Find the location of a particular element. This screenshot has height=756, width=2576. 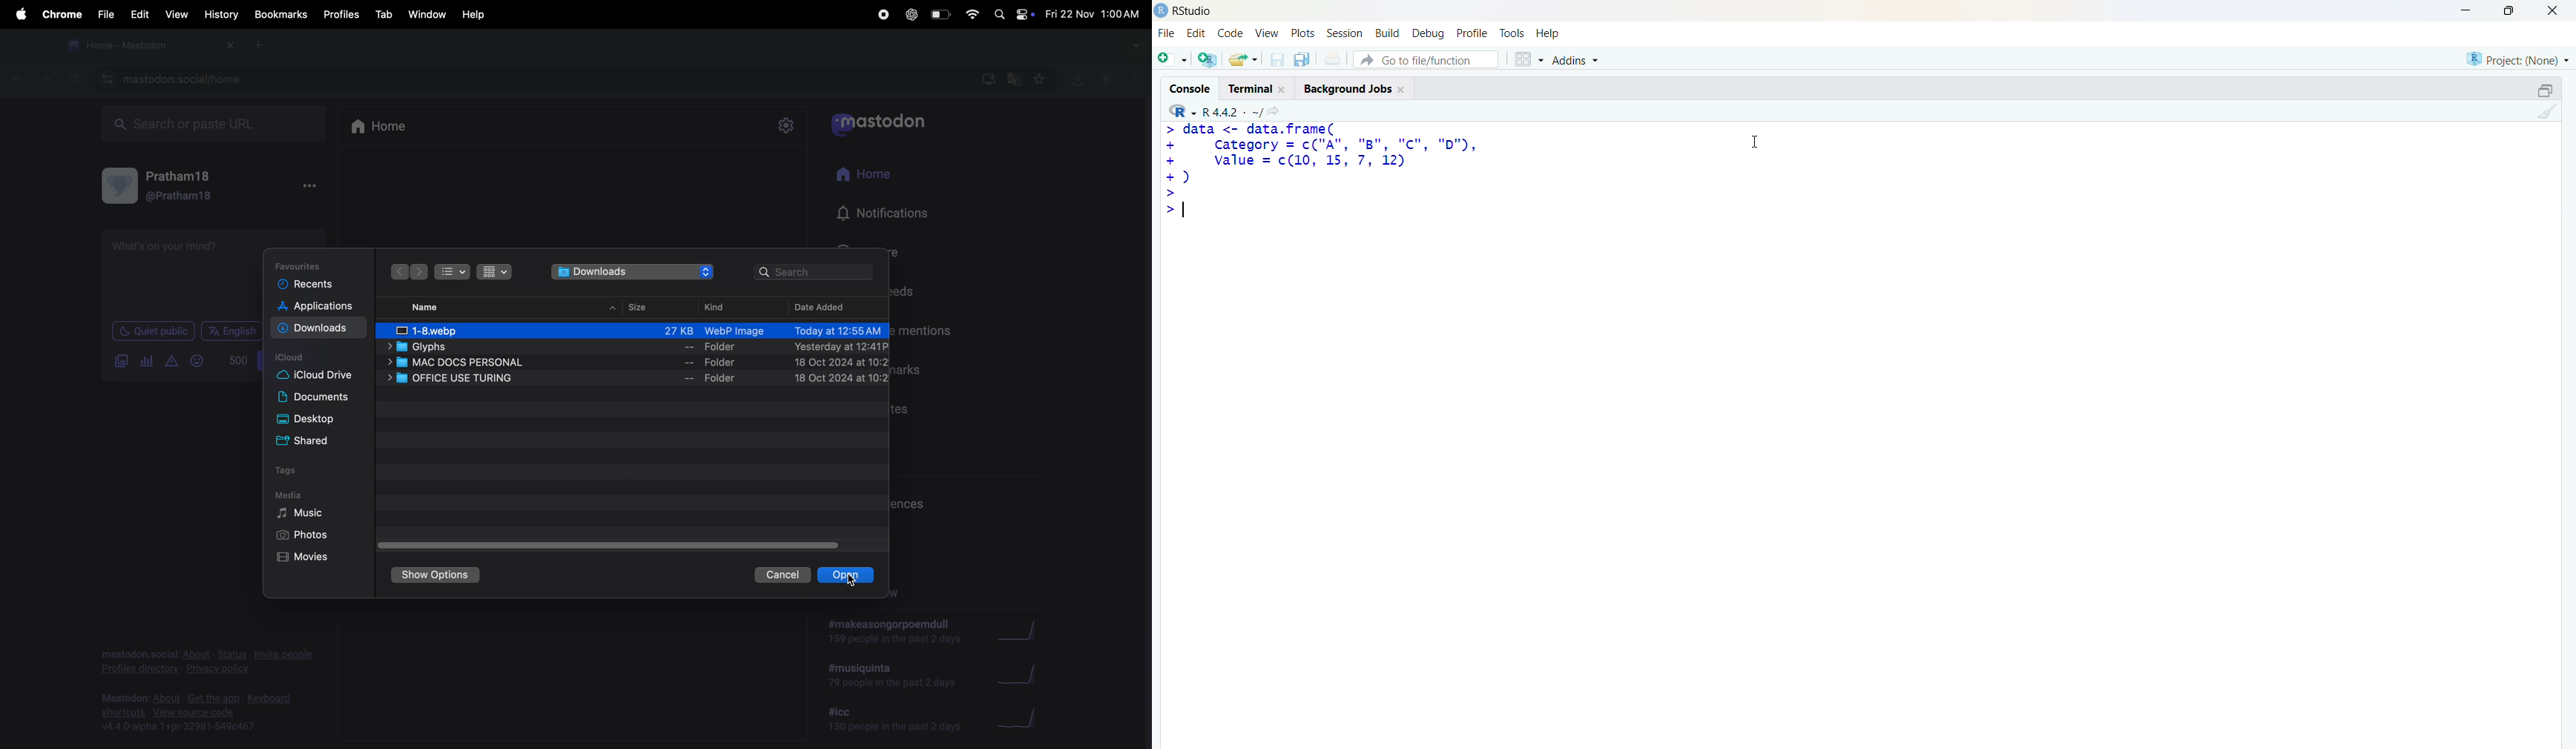

cancel is located at coordinates (785, 575).